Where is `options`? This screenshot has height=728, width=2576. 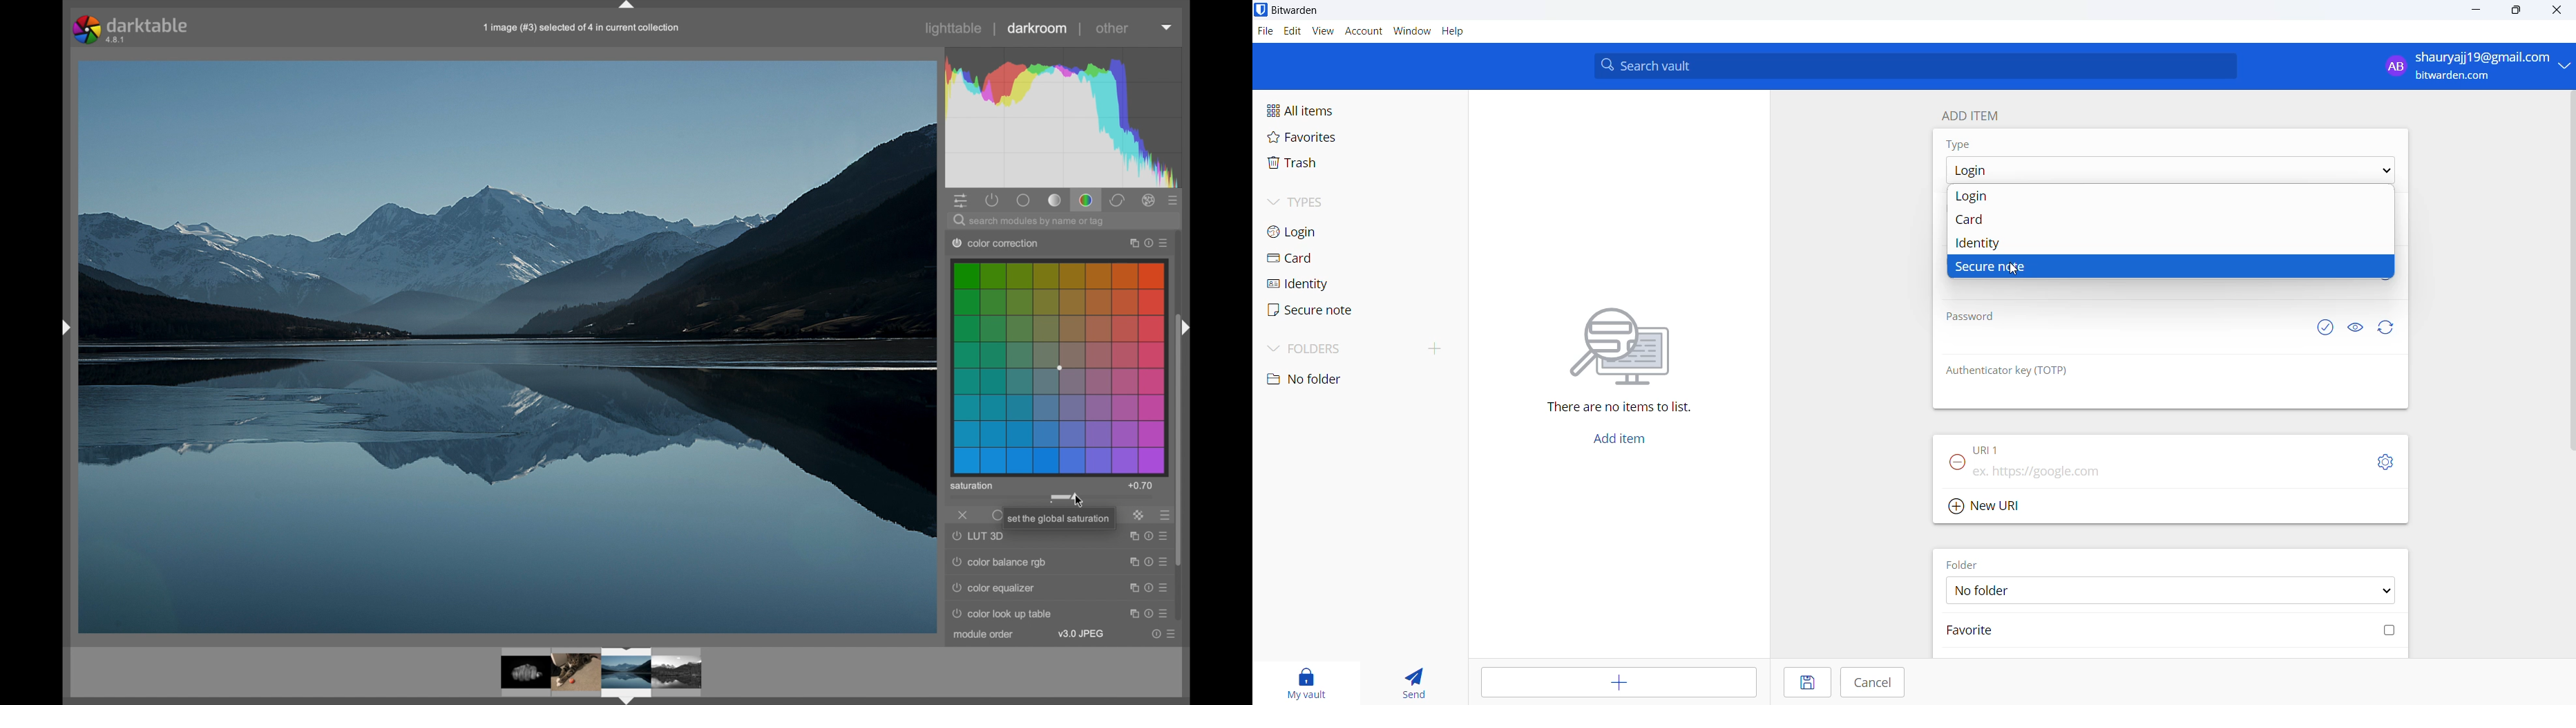 options is located at coordinates (1147, 612).